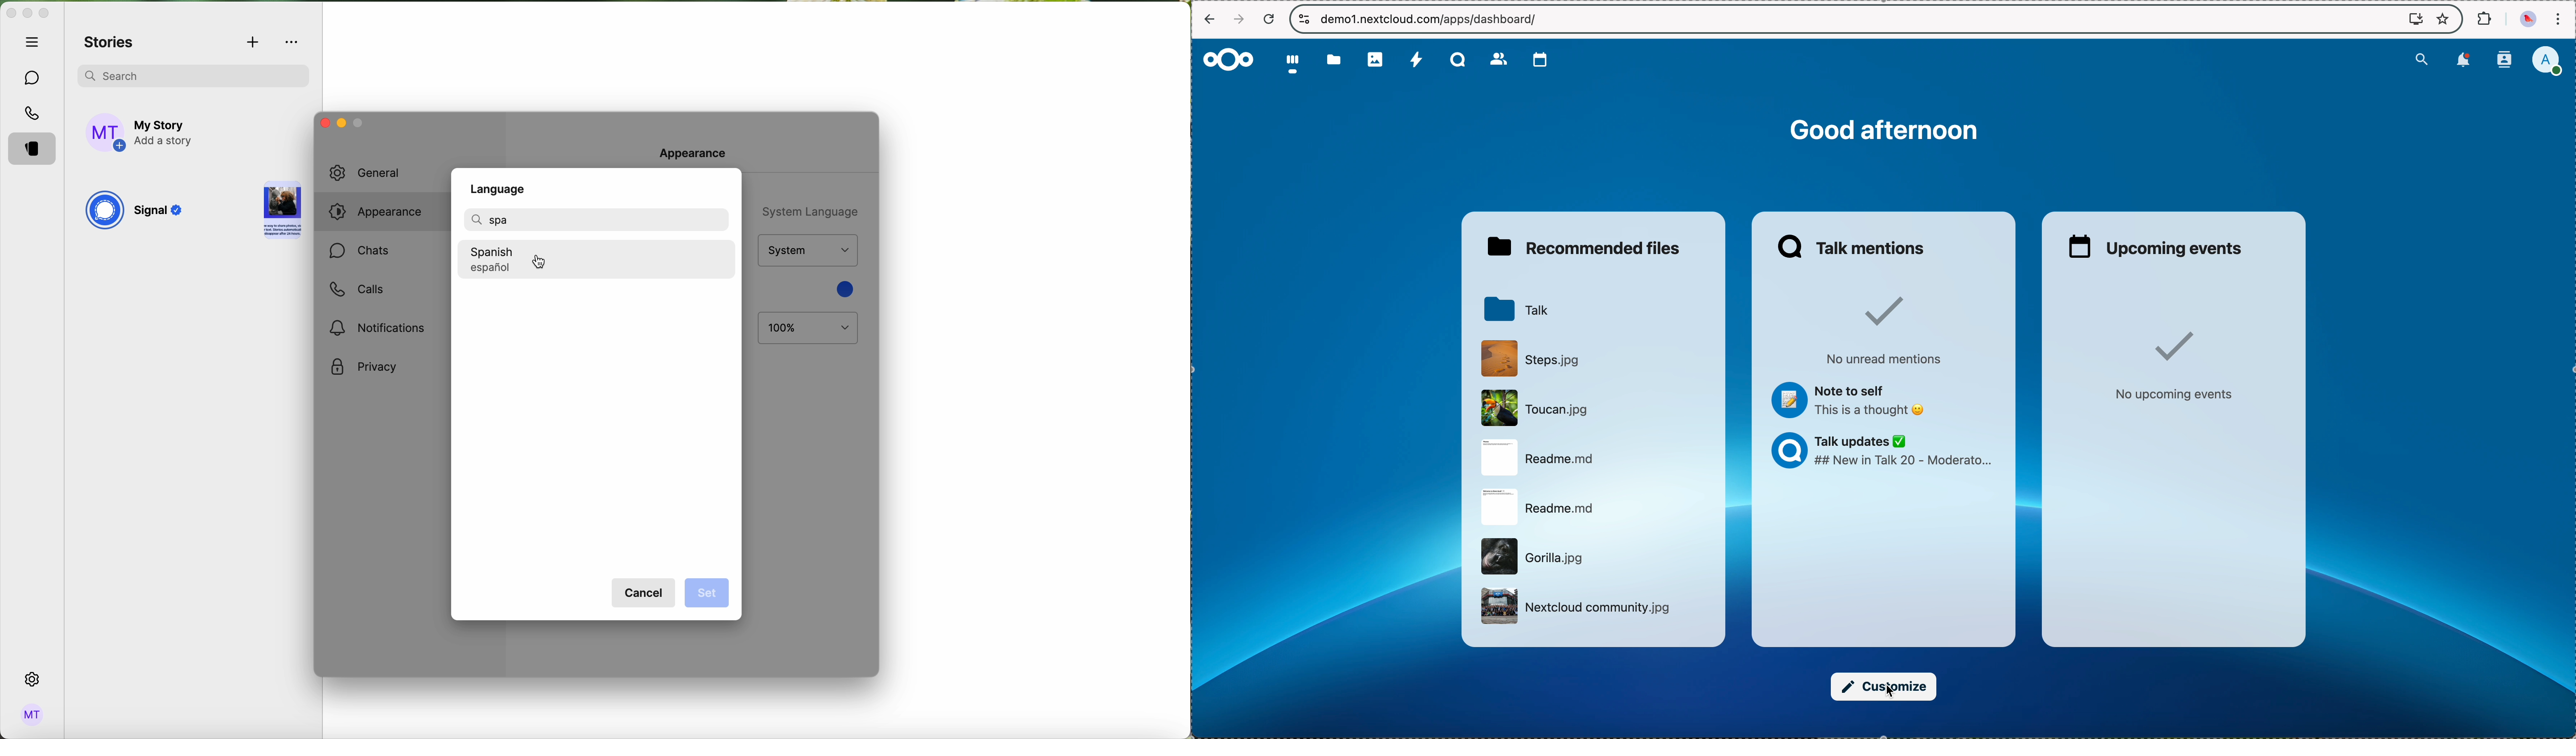 The image size is (2576, 756). I want to click on system language, so click(808, 211).